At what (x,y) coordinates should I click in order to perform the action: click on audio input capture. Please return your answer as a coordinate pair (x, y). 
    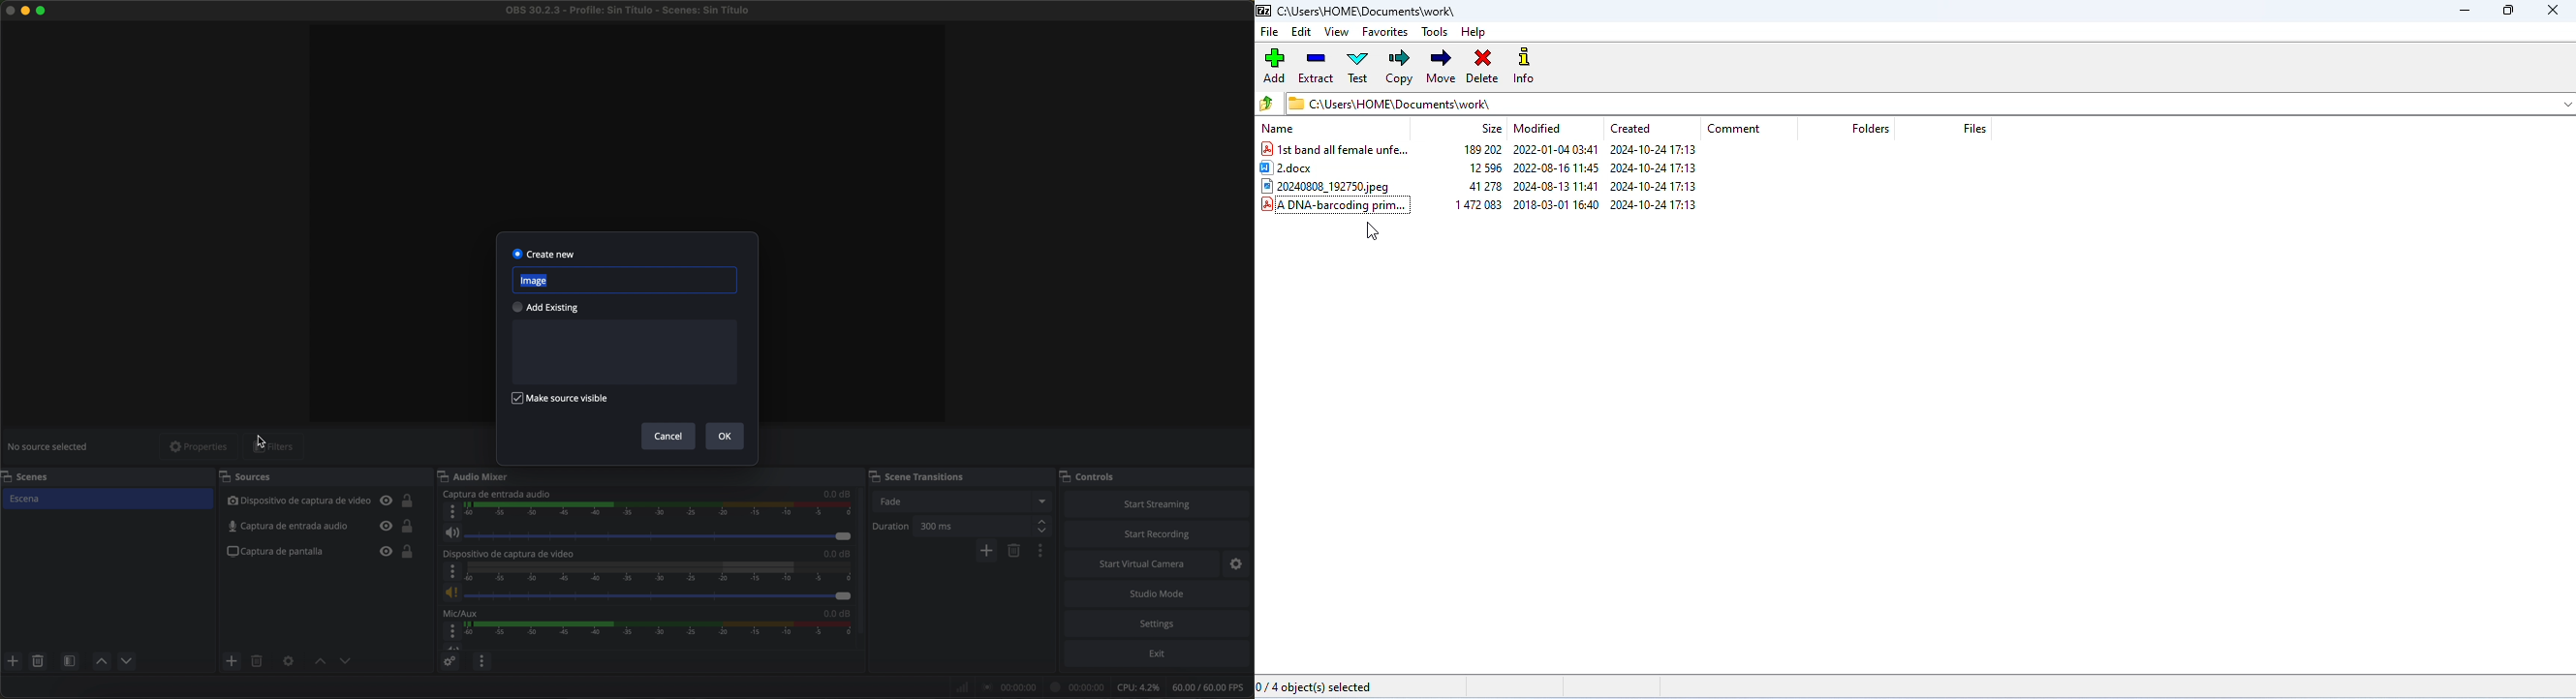
    Looking at the image, I should click on (321, 526).